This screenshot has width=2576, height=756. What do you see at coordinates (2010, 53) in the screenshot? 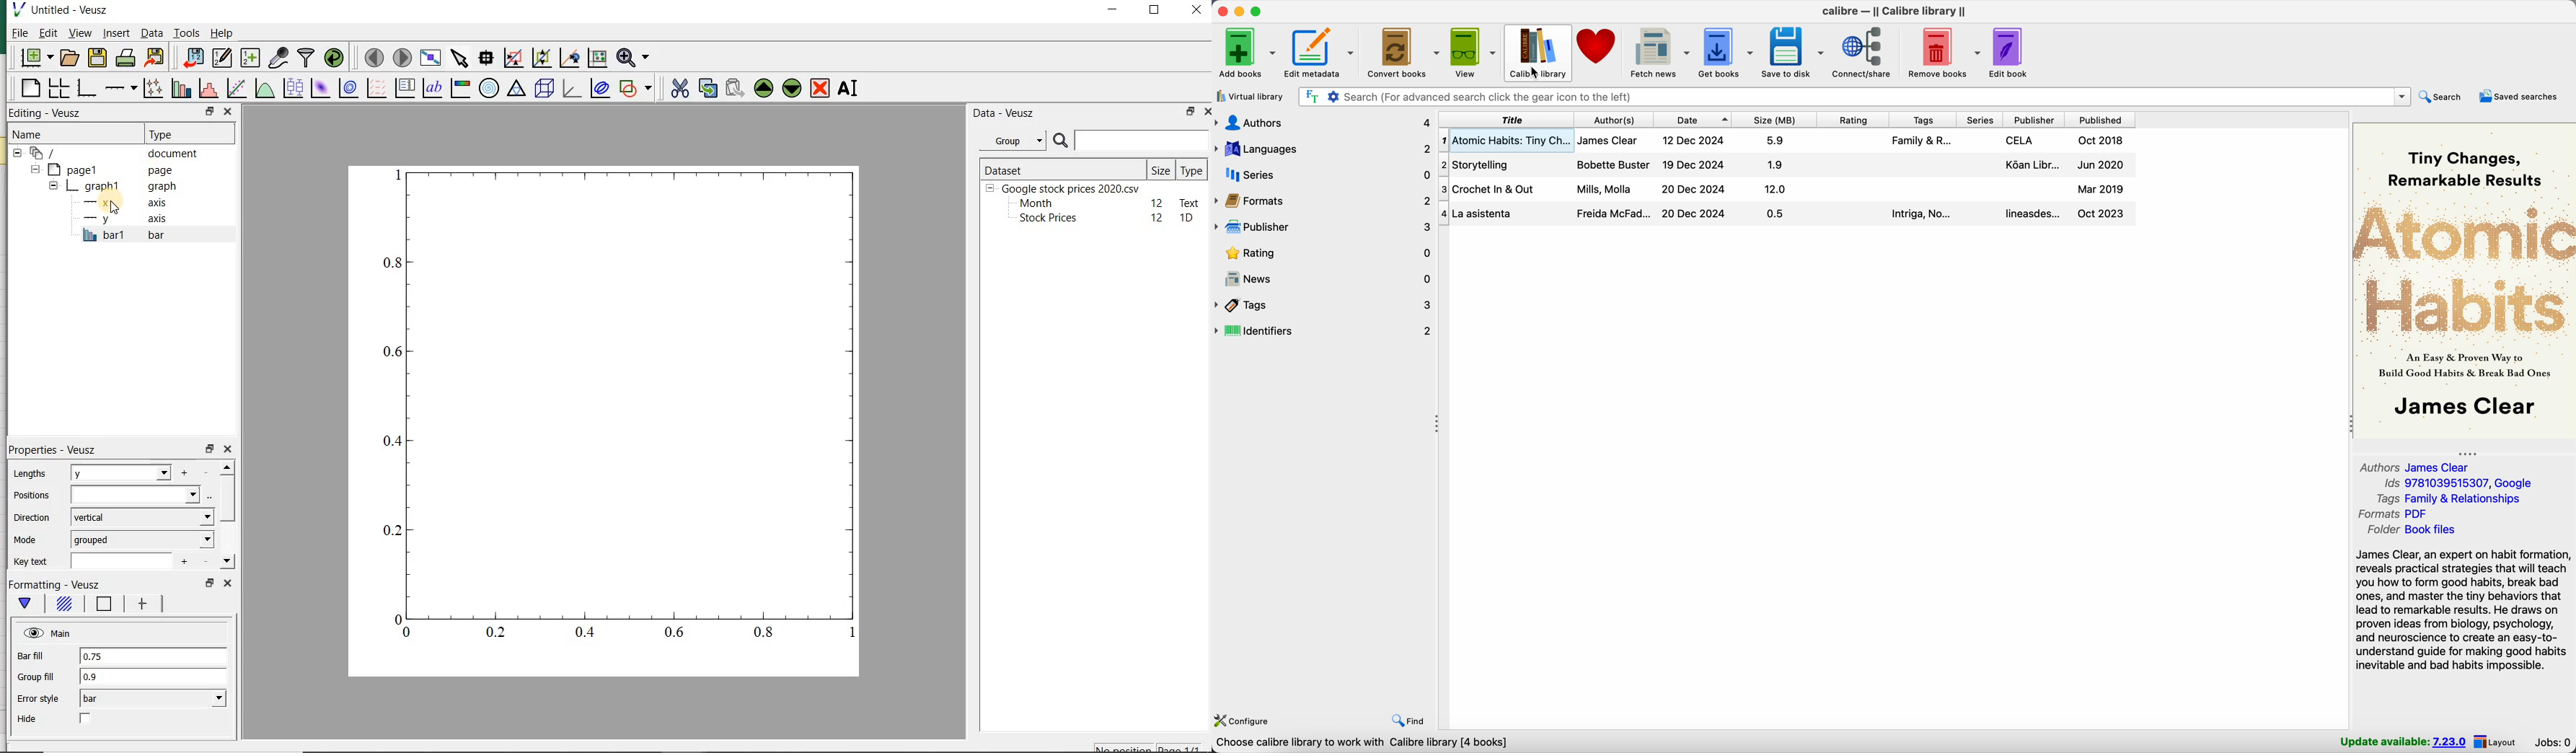
I see `edit book` at bounding box center [2010, 53].